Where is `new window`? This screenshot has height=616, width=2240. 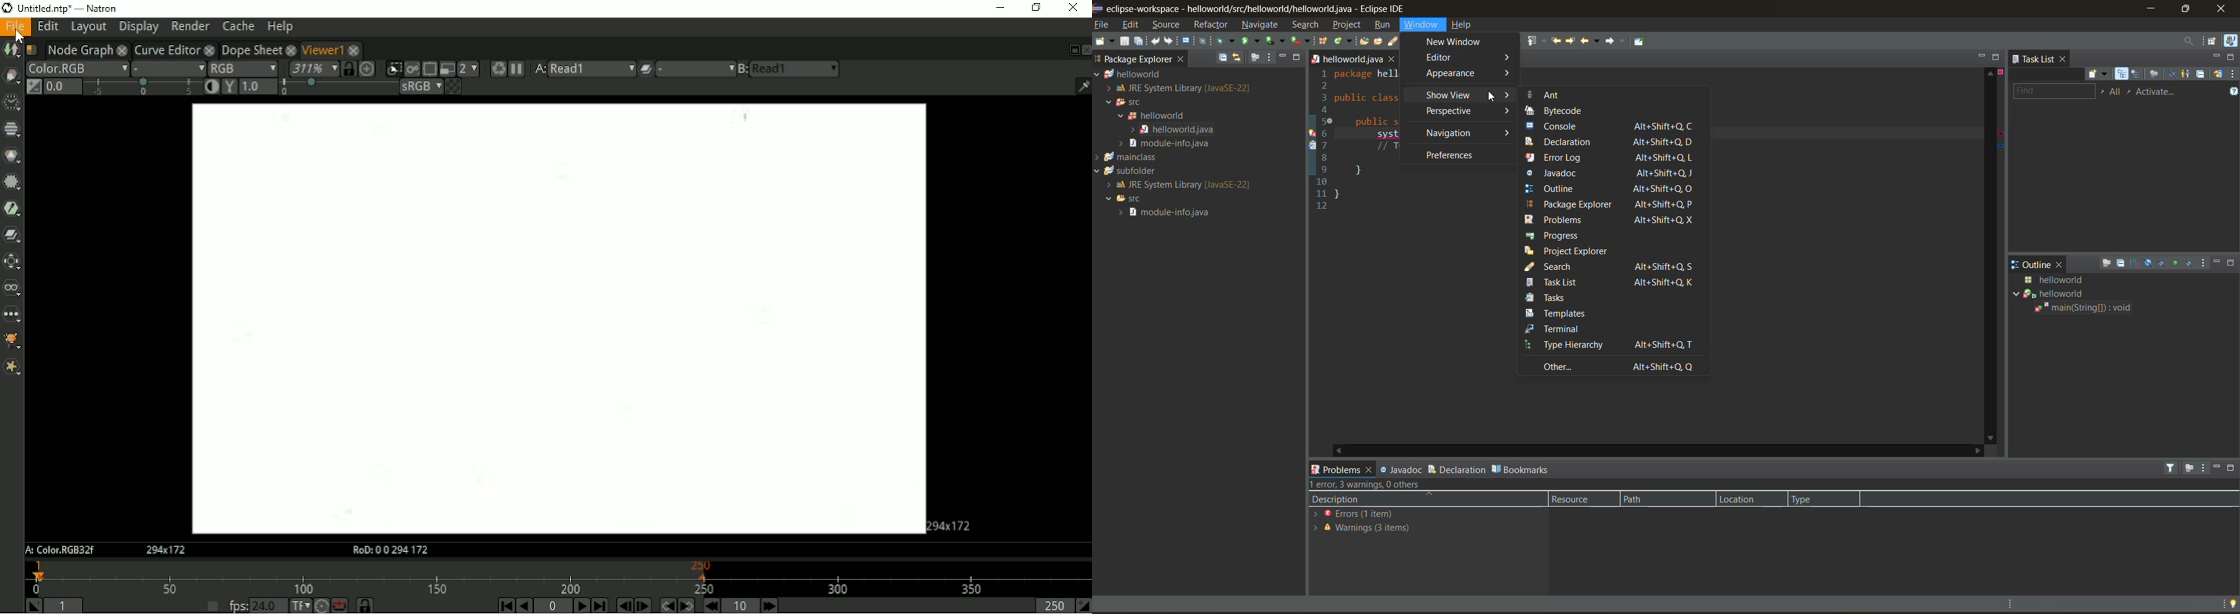
new window is located at coordinates (1458, 43).